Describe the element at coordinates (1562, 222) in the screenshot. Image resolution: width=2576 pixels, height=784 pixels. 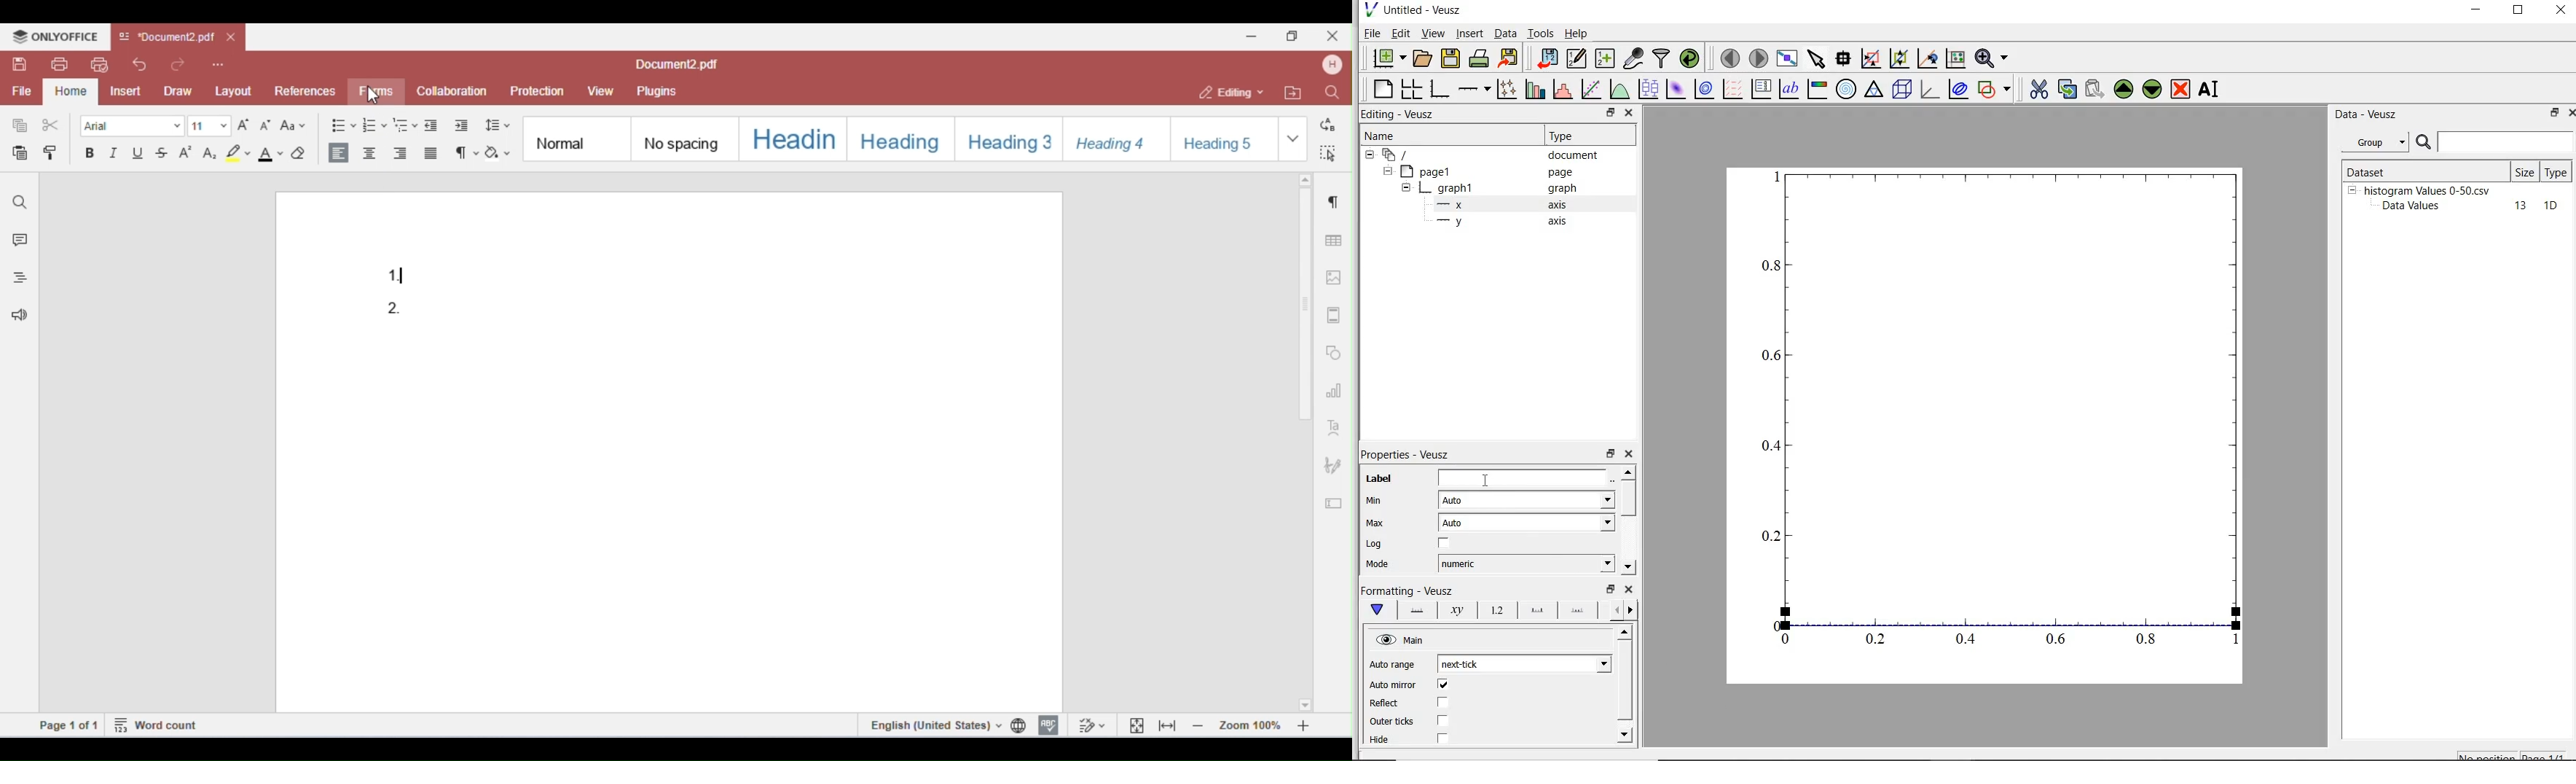
I see `axis` at that location.